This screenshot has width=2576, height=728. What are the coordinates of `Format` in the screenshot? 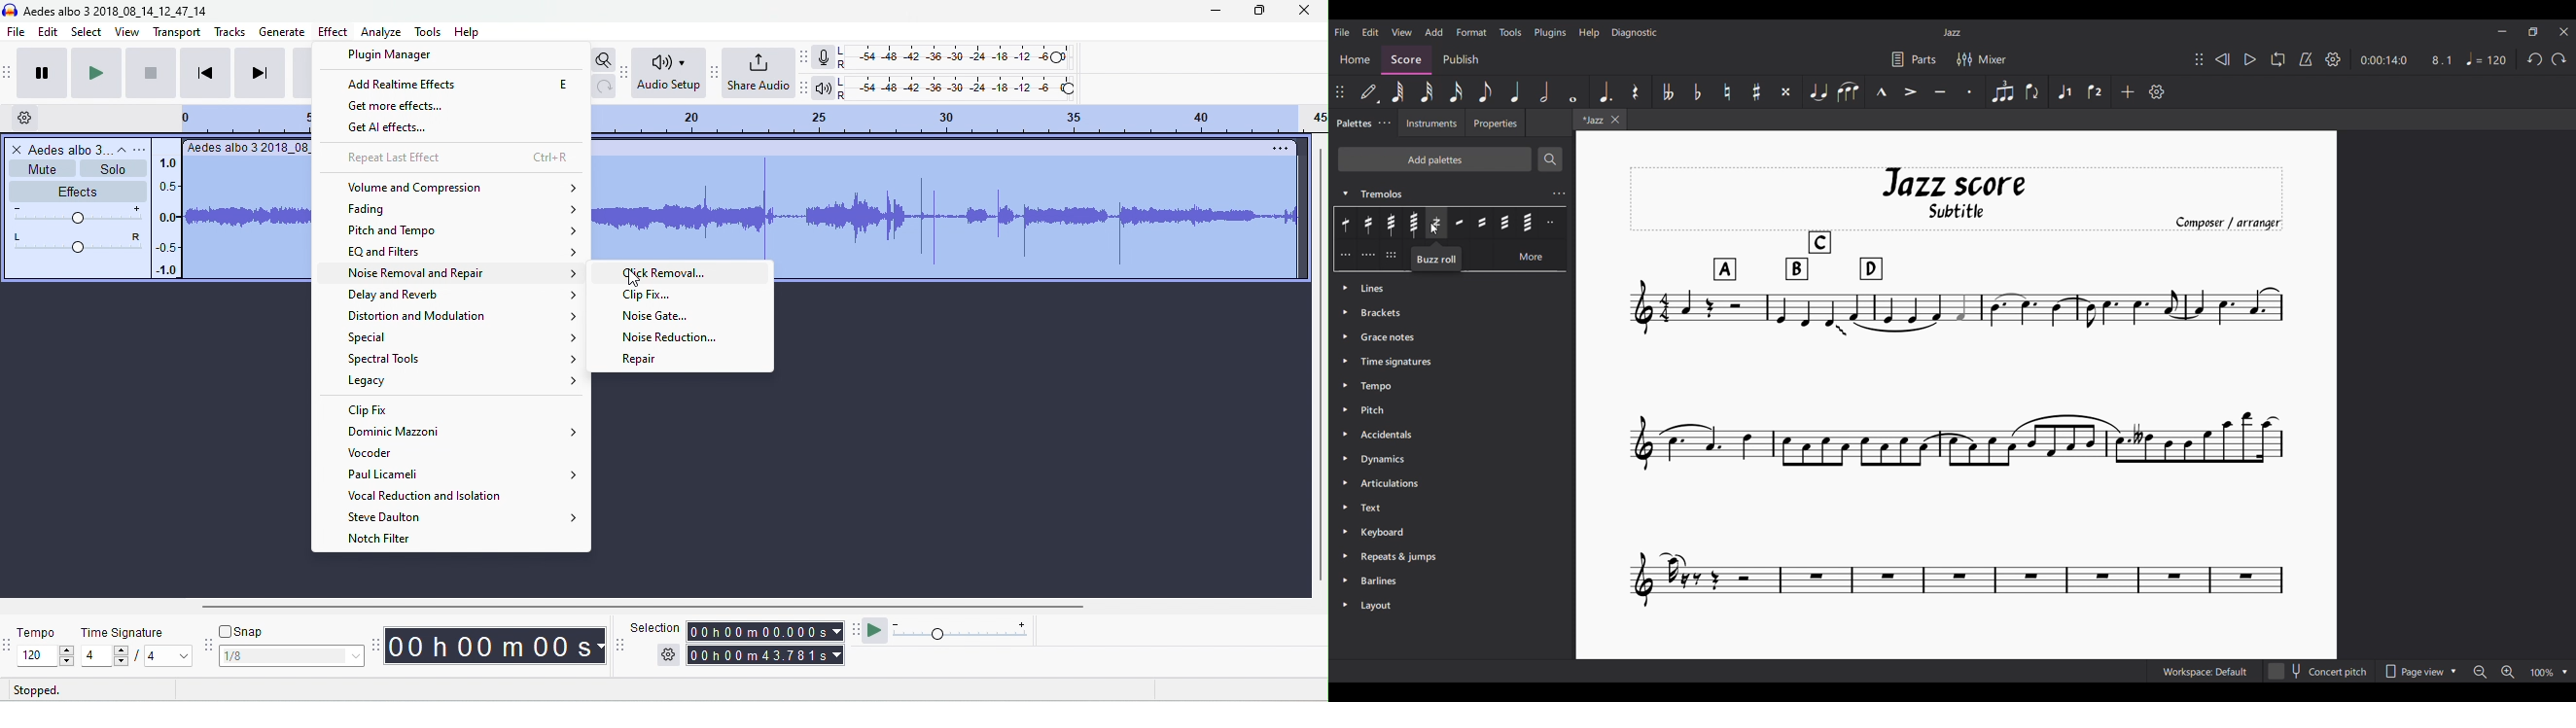 It's located at (1471, 32).